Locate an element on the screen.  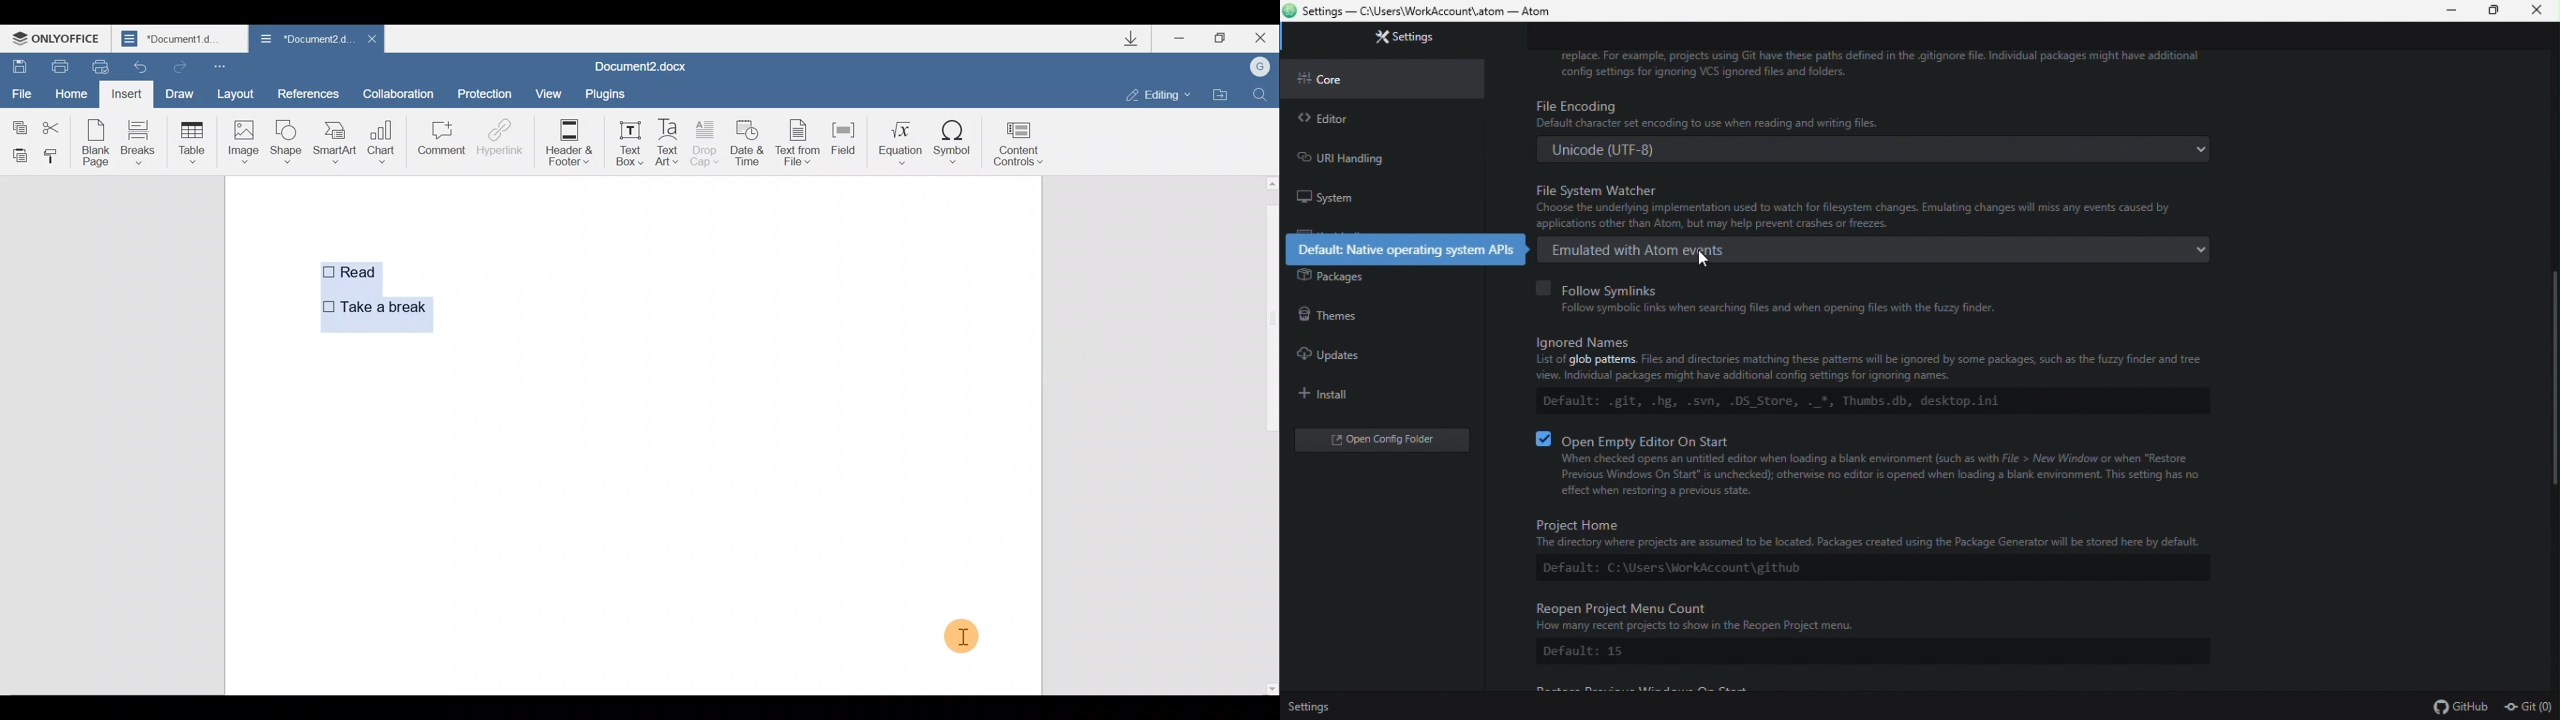
default: native operating system APIs is located at coordinates (1408, 250).